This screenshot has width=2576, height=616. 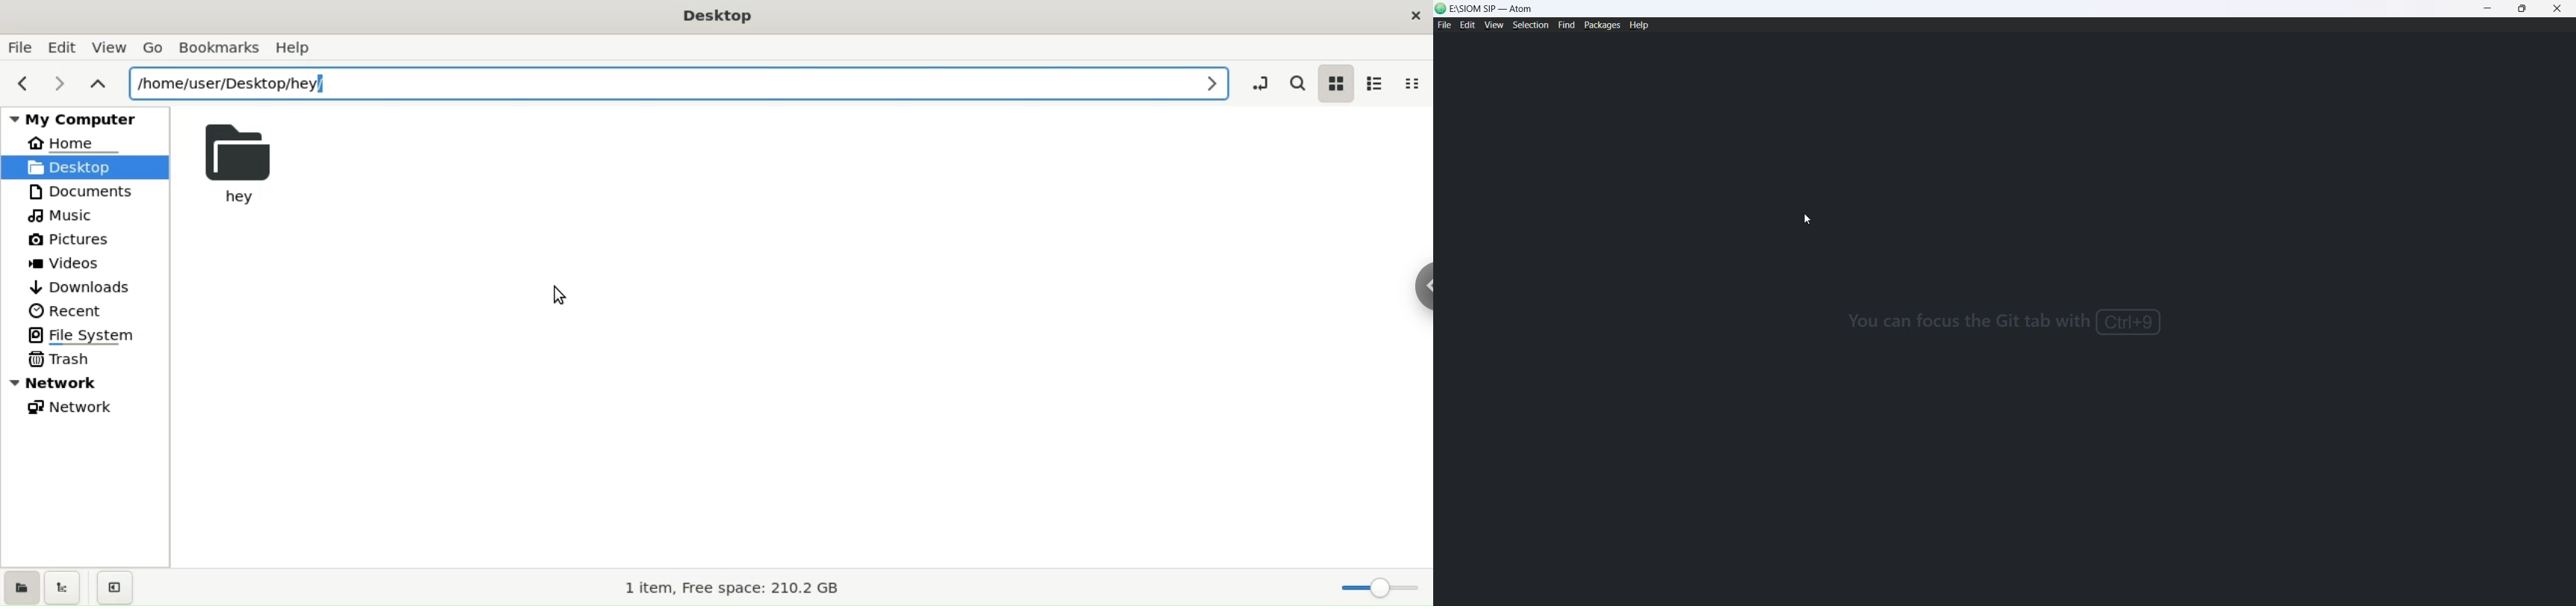 I want to click on you can focus the git tab with ctrl+9, so click(x=2015, y=318).